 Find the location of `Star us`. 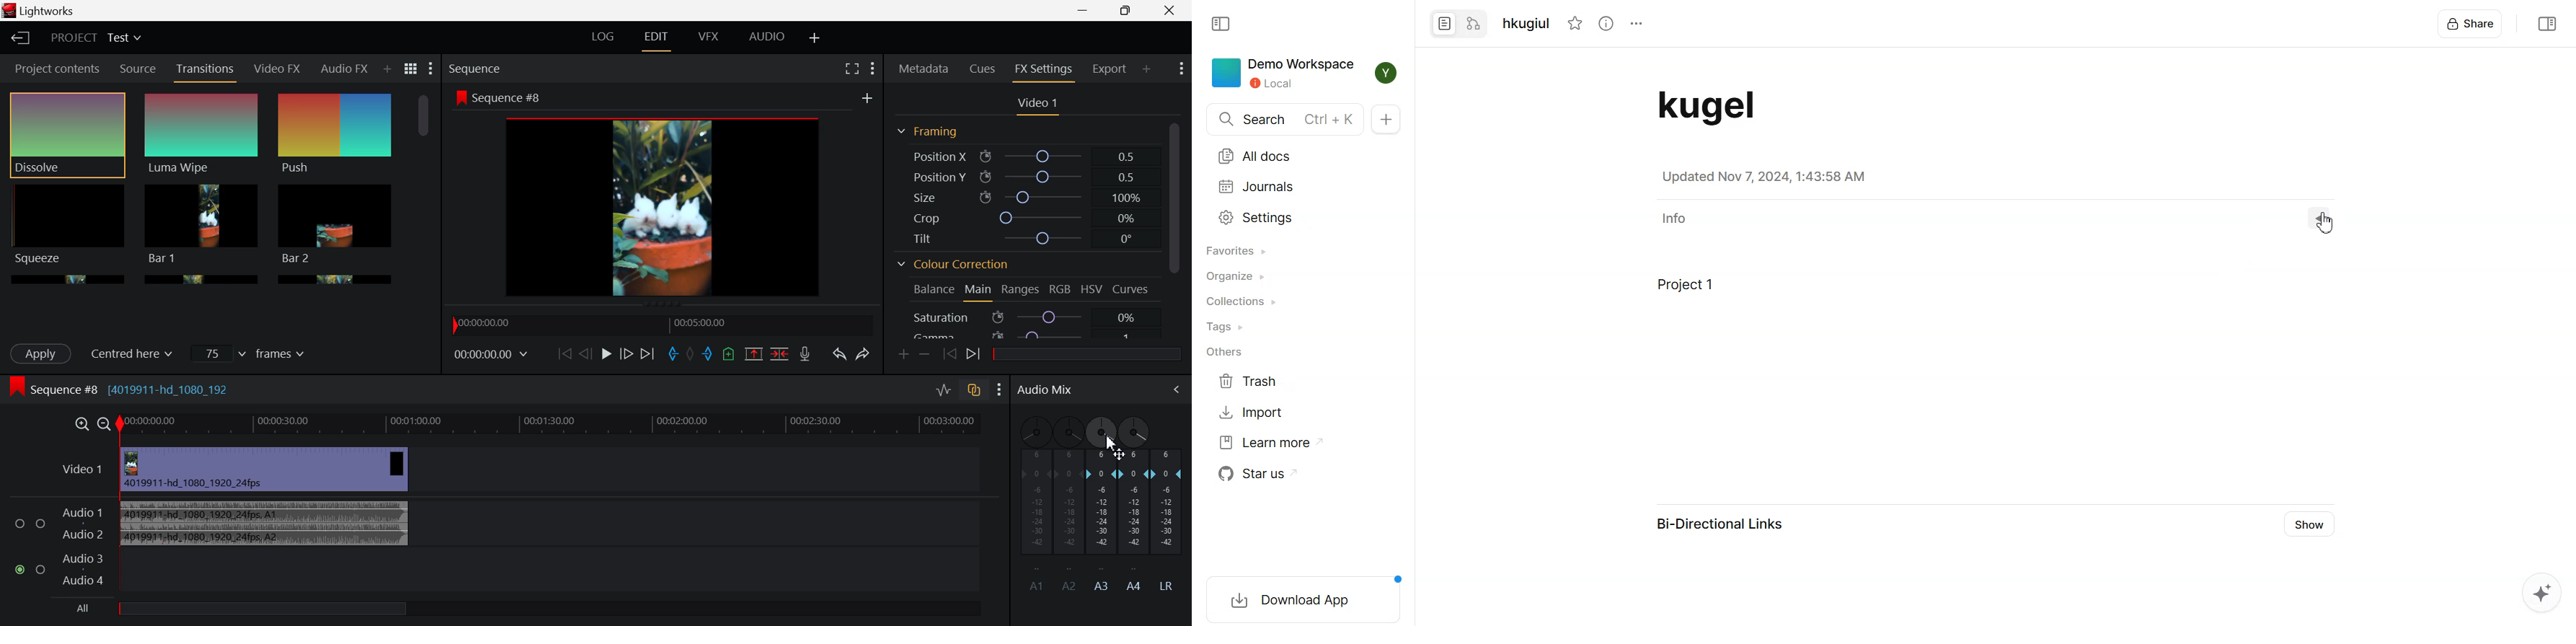

Star us is located at coordinates (1265, 473).